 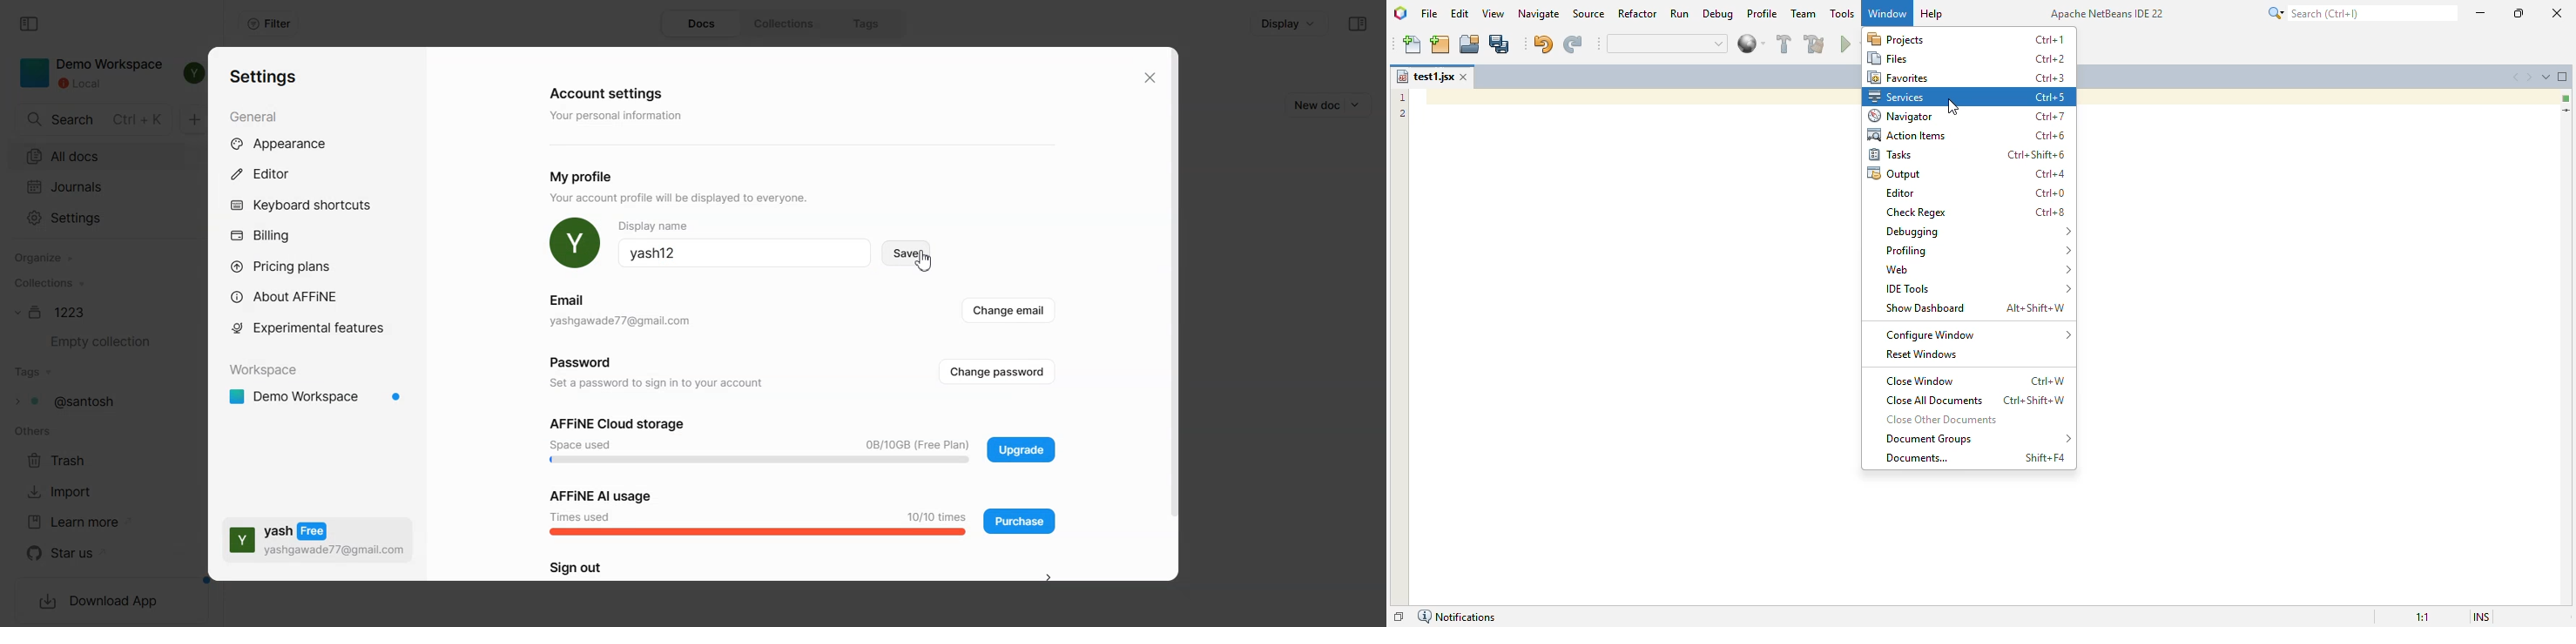 I want to click on Account settings, so click(x=609, y=92).